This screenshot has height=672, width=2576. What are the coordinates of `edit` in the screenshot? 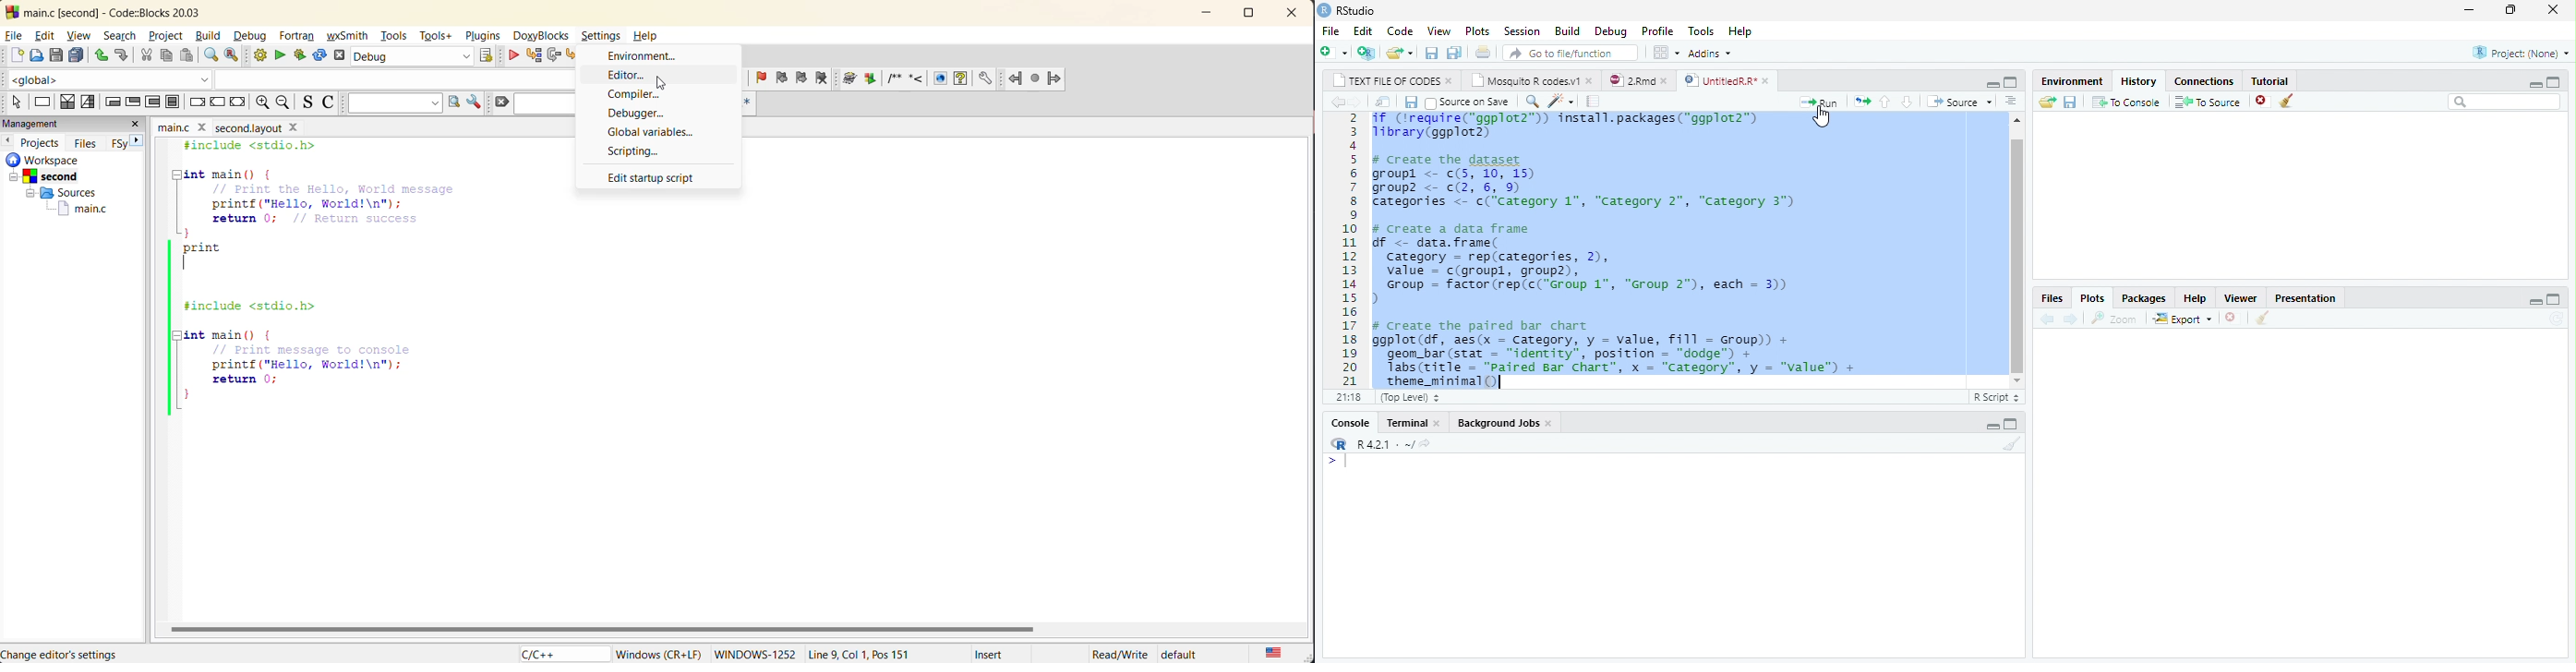 It's located at (1360, 30).